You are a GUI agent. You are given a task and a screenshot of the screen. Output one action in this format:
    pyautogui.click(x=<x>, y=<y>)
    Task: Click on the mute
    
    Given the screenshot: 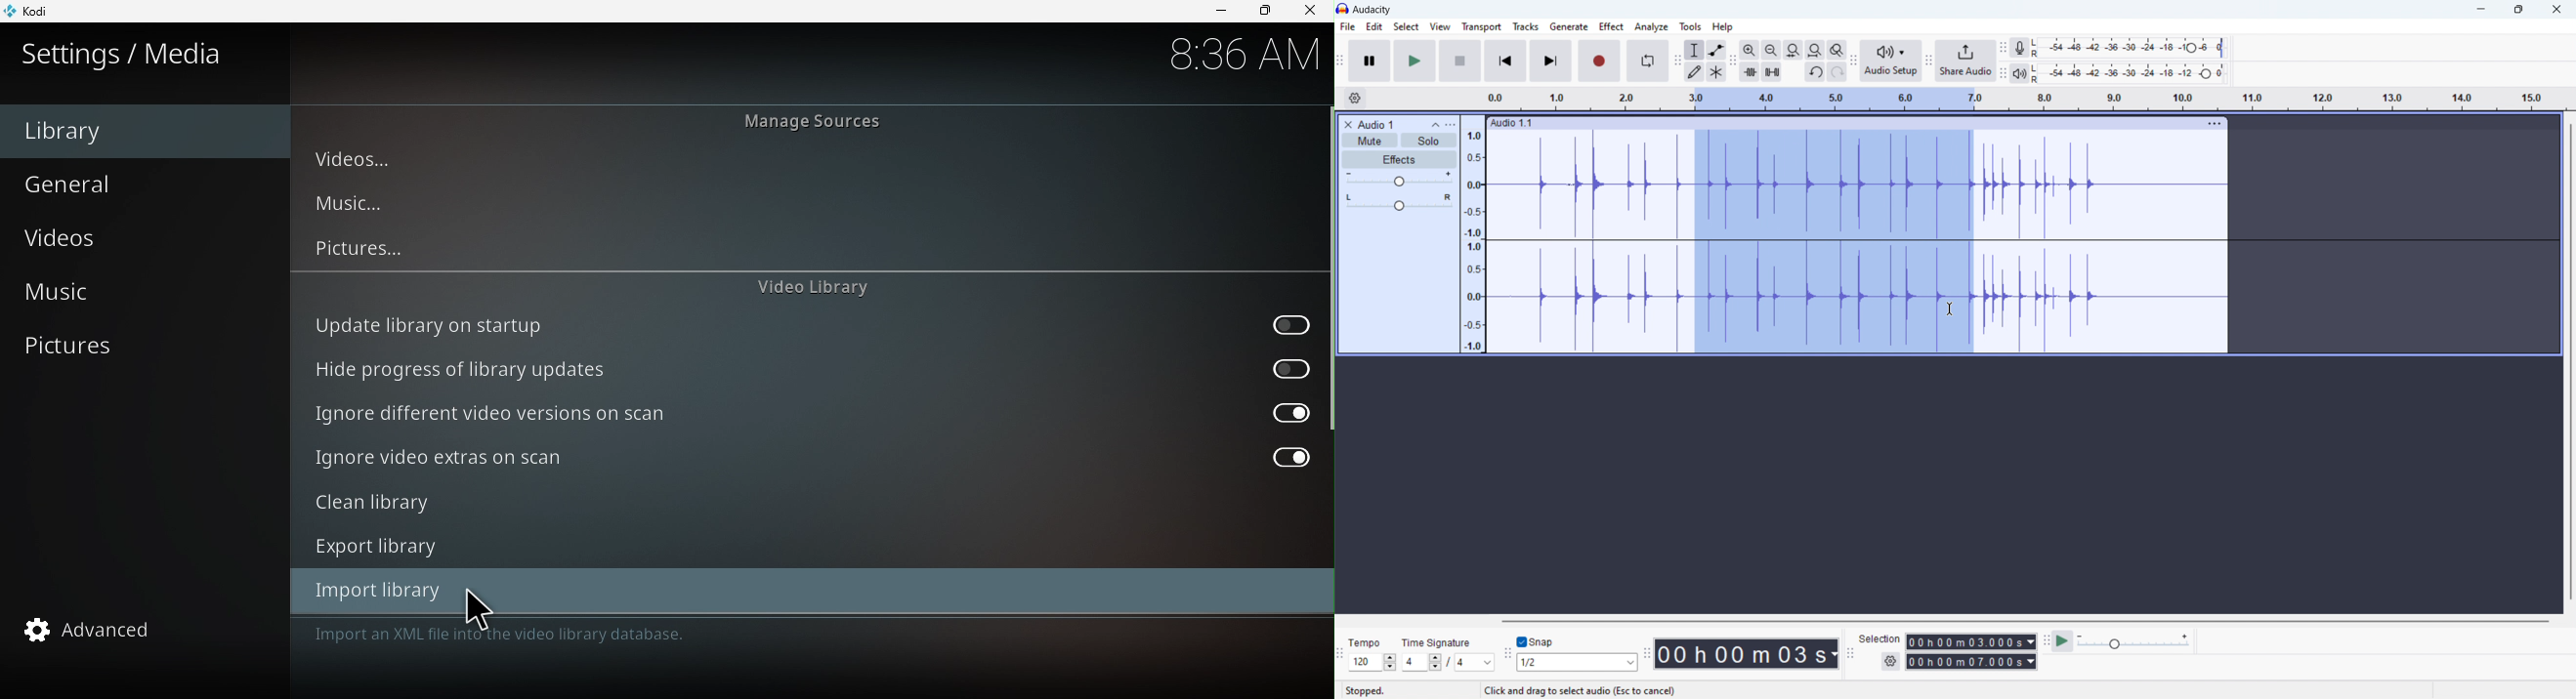 What is the action you would take?
    pyautogui.click(x=1369, y=140)
    